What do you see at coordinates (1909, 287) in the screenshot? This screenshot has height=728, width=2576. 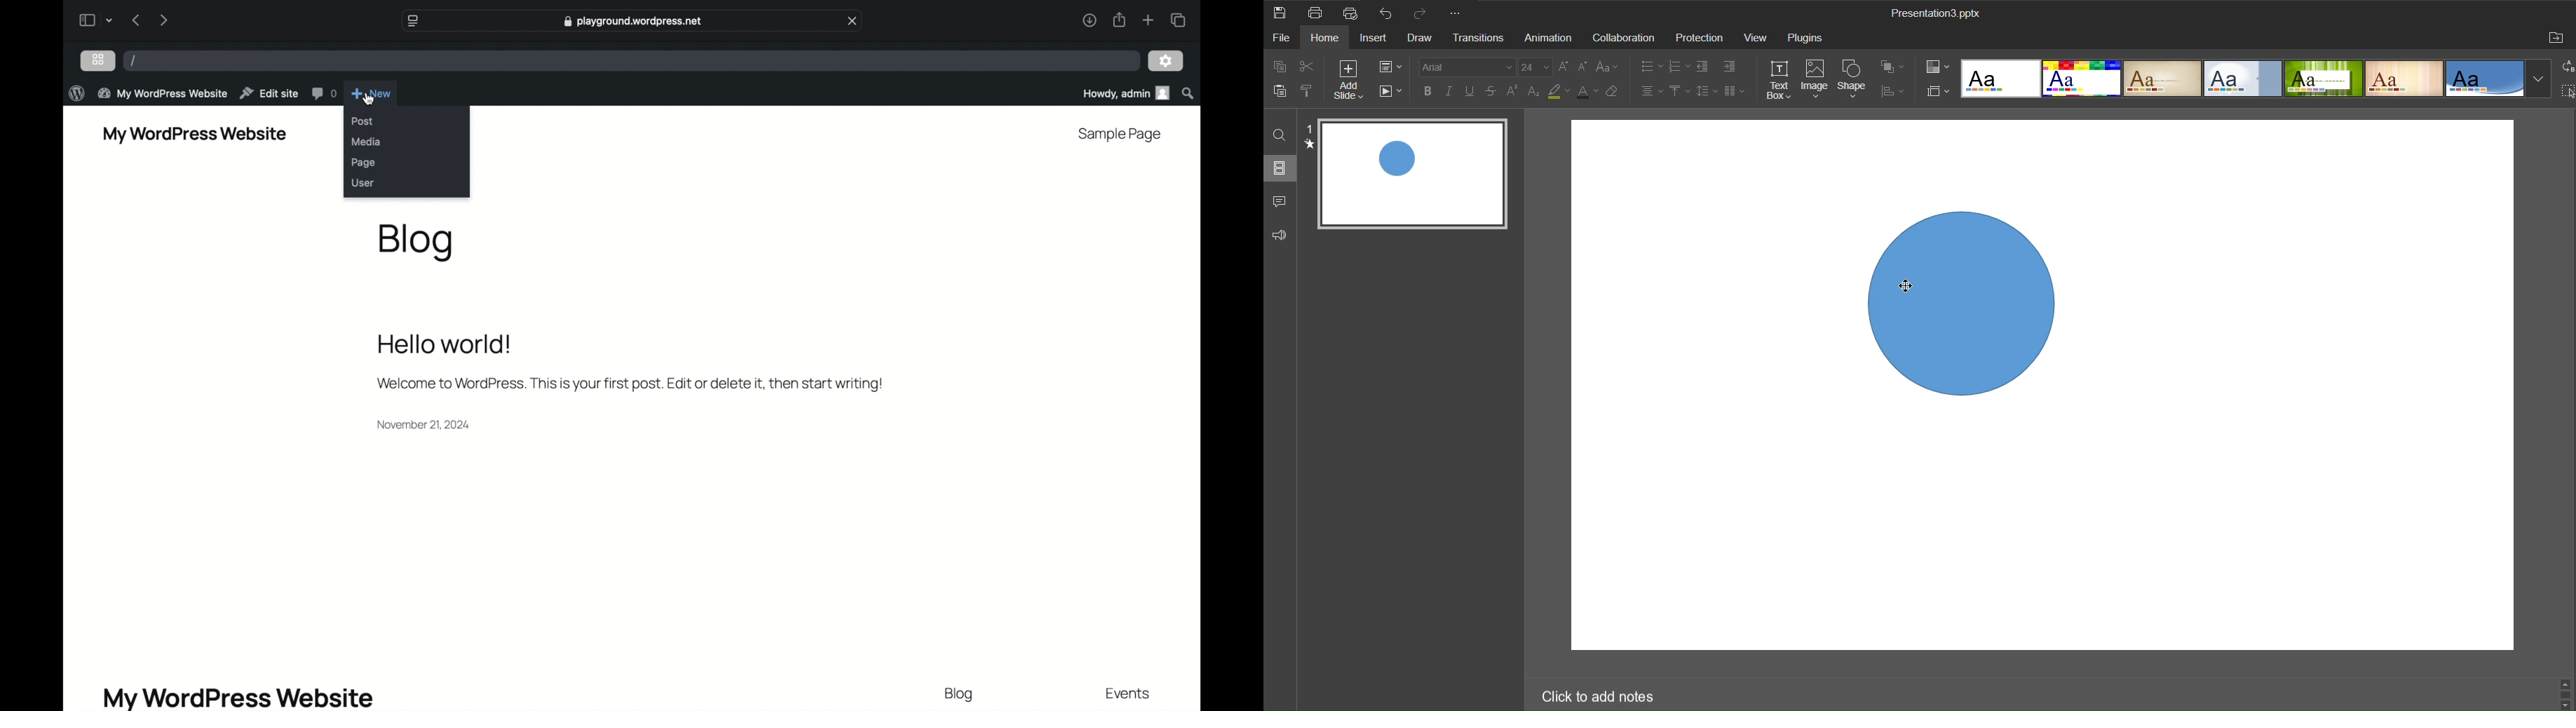 I see `cursor` at bounding box center [1909, 287].